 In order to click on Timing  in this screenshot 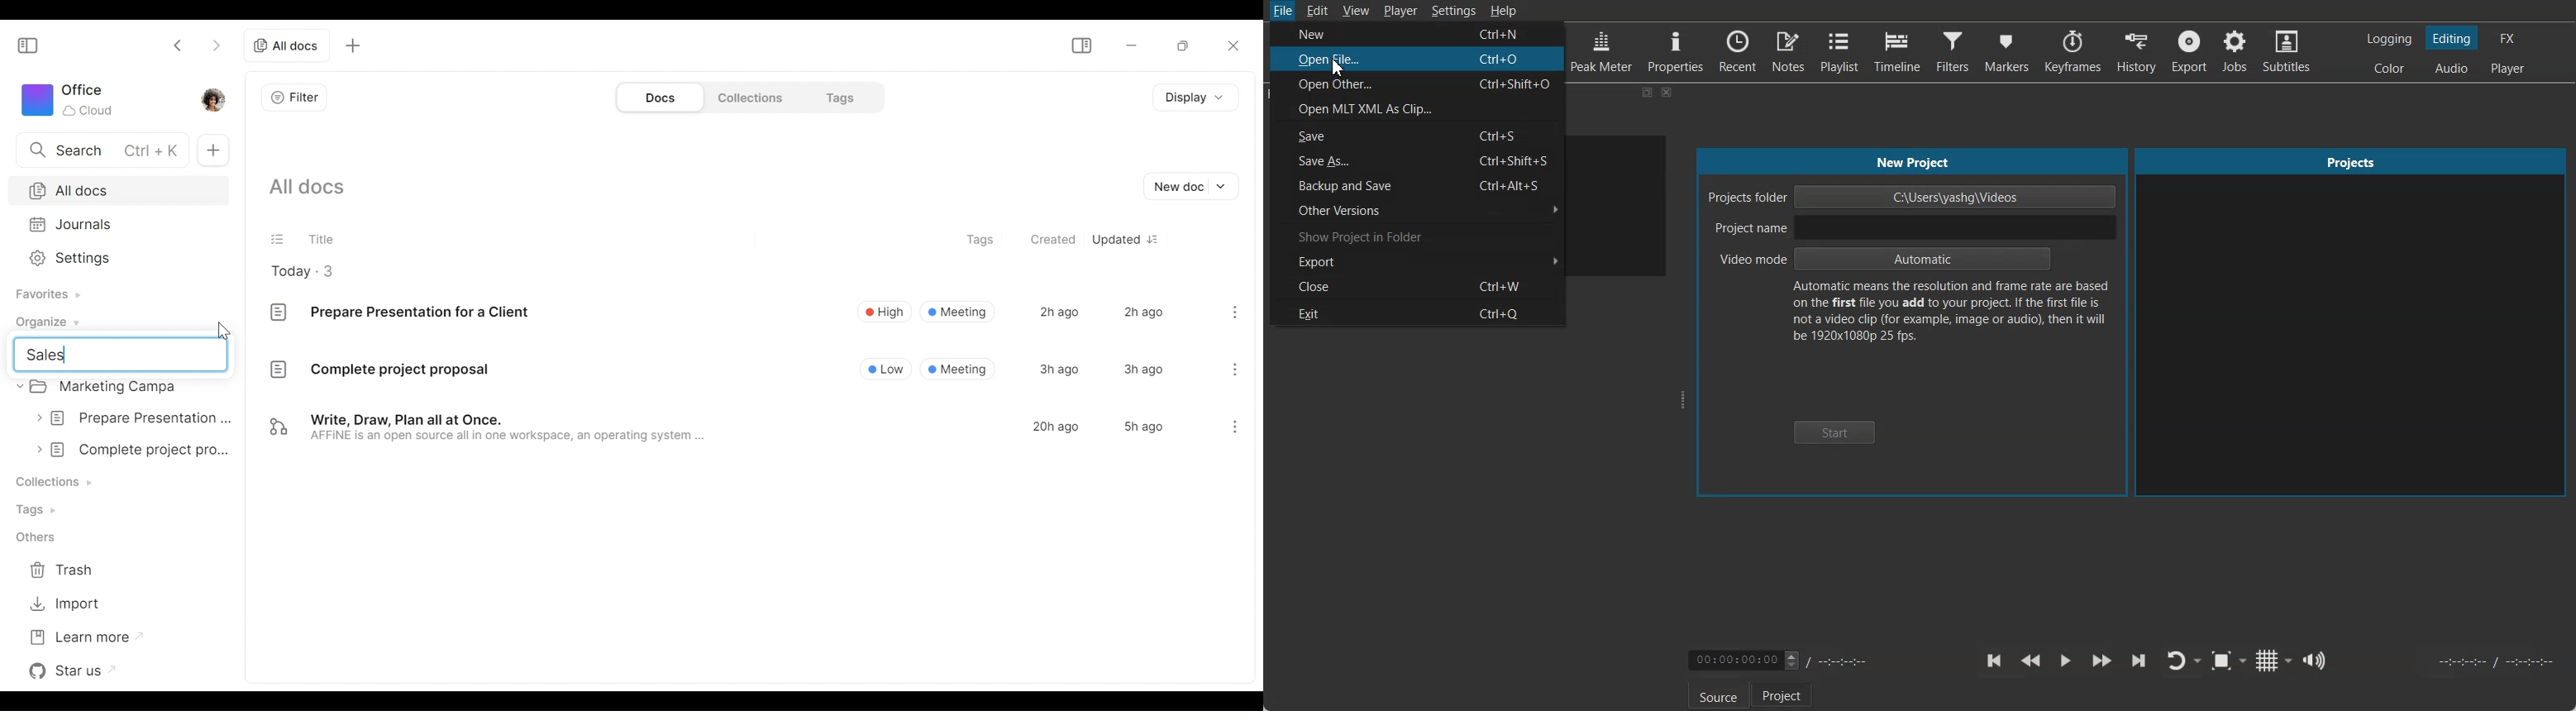, I will do `click(1842, 661)`.